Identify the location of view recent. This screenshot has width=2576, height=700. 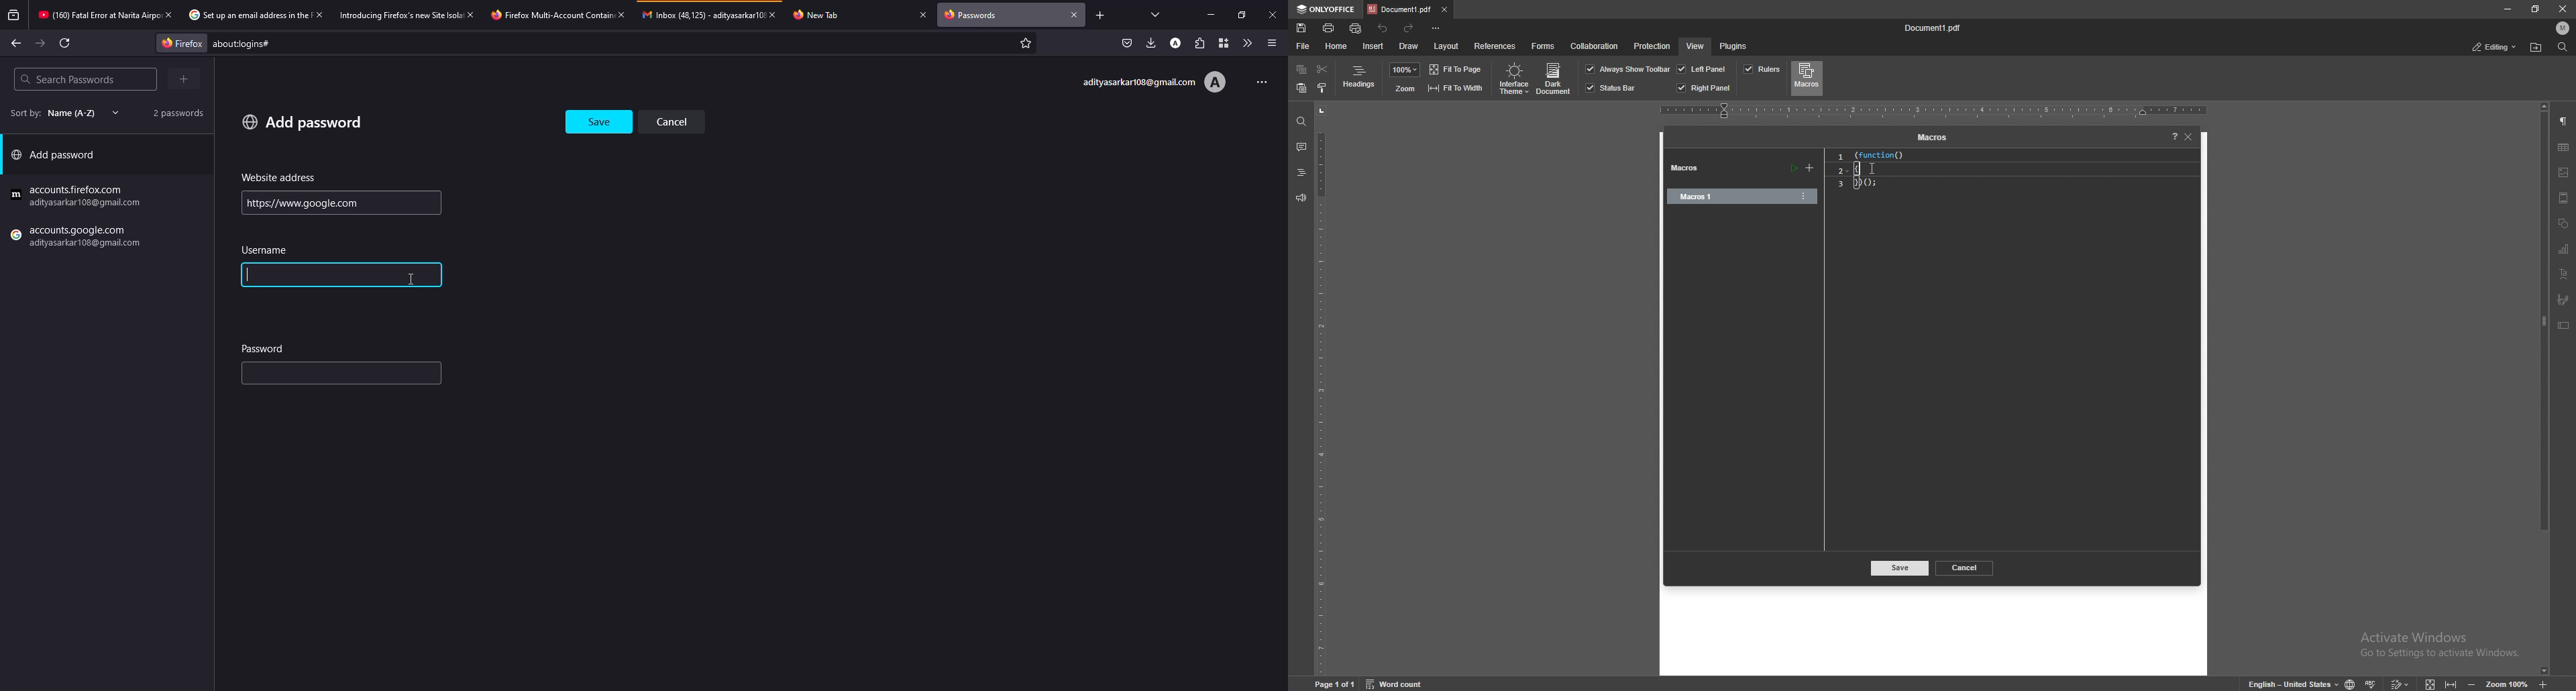
(15, 15).